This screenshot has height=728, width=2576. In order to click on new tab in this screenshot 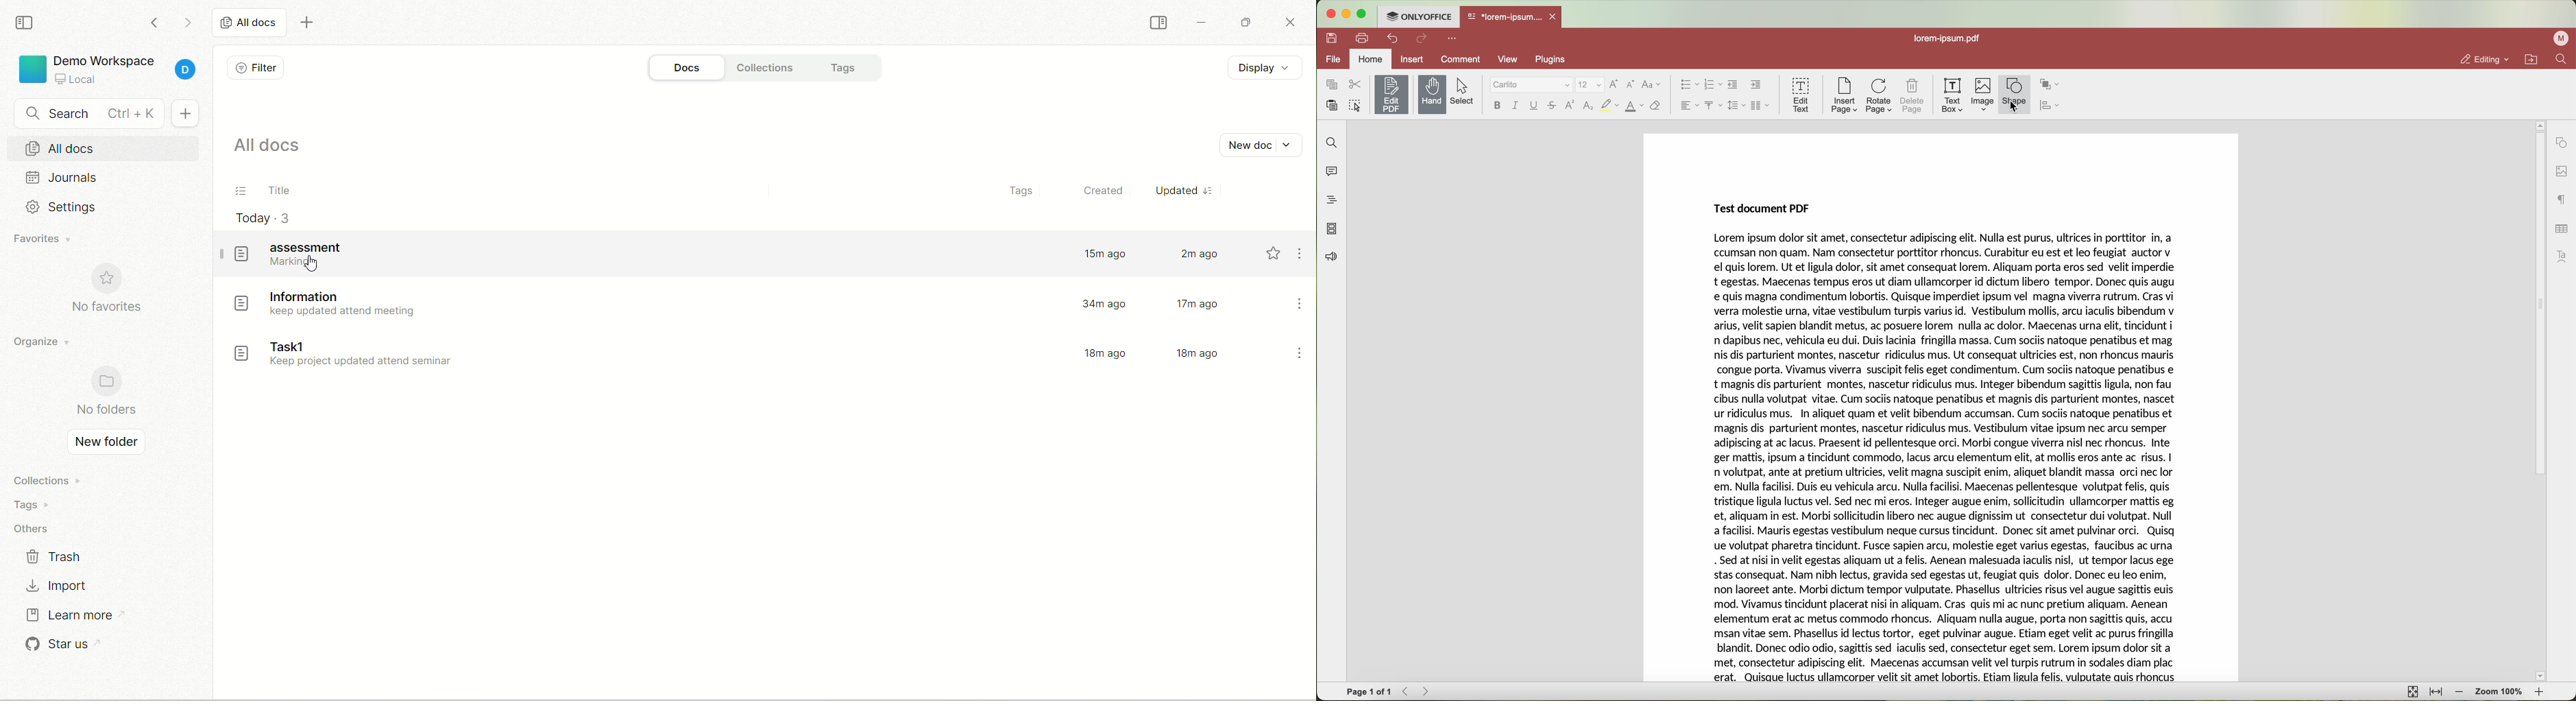, I will do `click(307, 26)`.